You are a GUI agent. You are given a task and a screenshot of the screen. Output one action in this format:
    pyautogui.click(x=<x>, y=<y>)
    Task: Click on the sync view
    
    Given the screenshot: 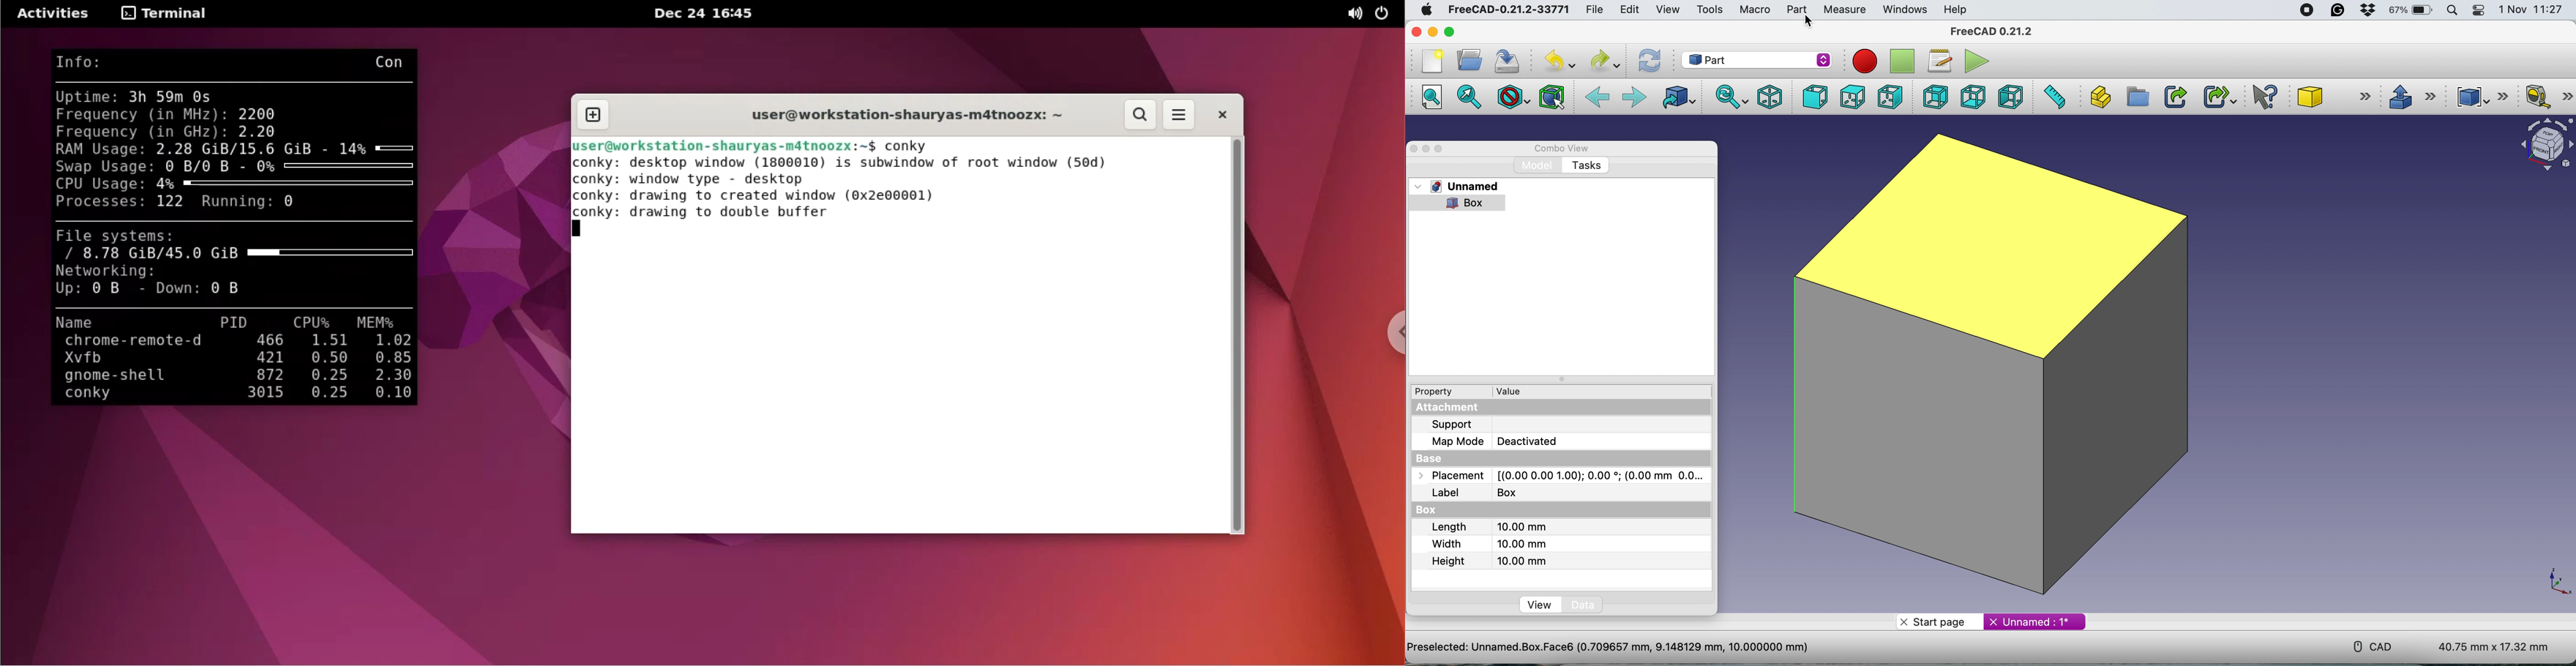 What is the action you would take?
    pyautogui.click(x=1727, y=99)
    